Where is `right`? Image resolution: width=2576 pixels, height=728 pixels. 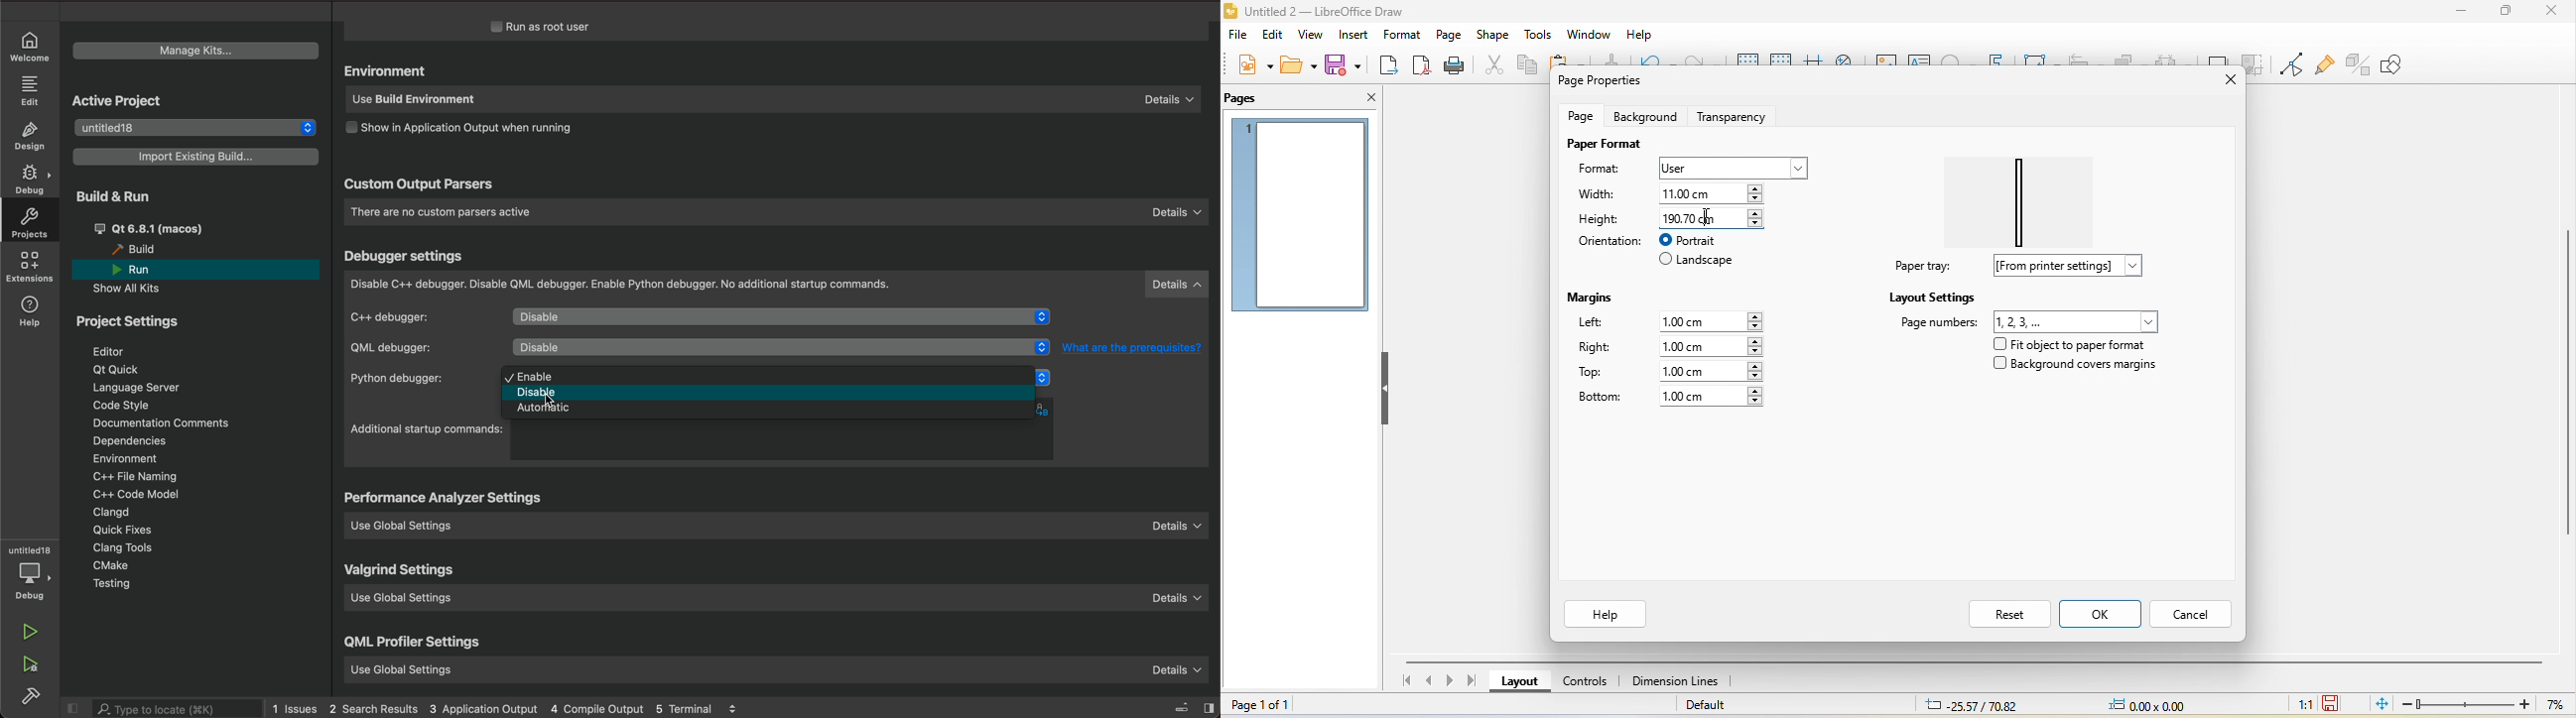 right is located at coordinates (1596, 349).